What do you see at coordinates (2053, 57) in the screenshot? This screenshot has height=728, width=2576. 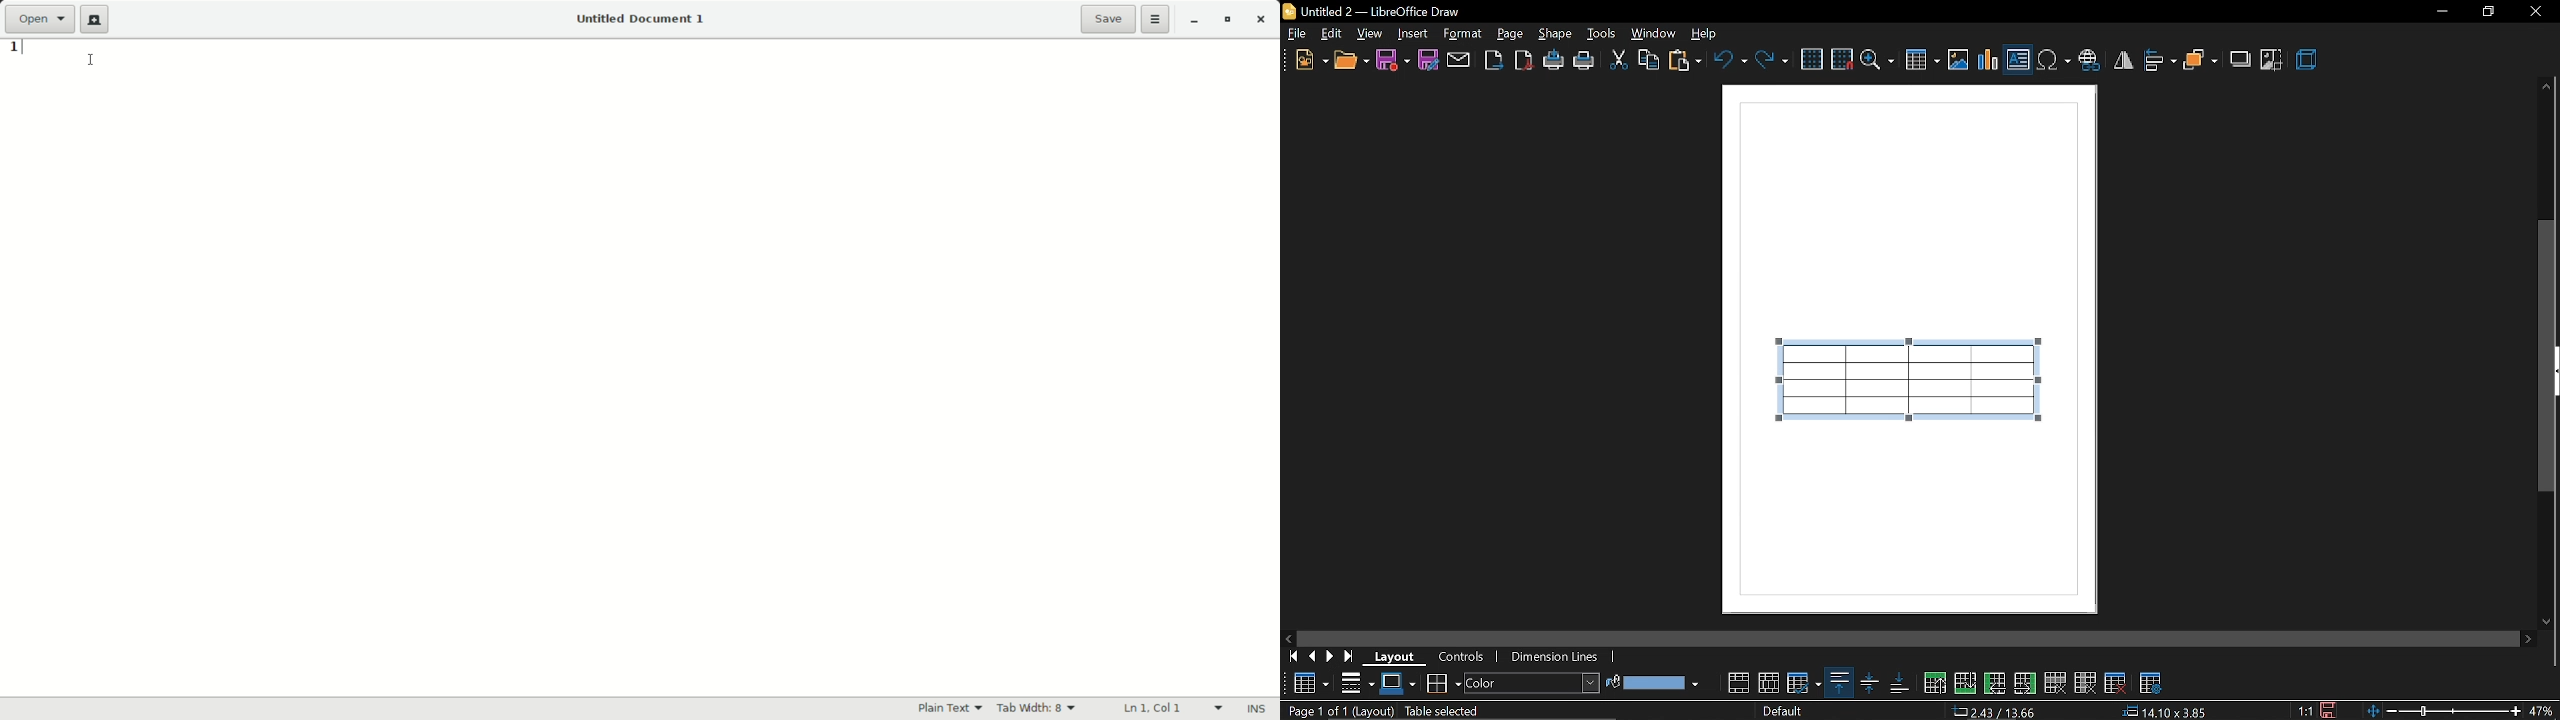 I see `insert symbol` at bounding box center [2053, 57].